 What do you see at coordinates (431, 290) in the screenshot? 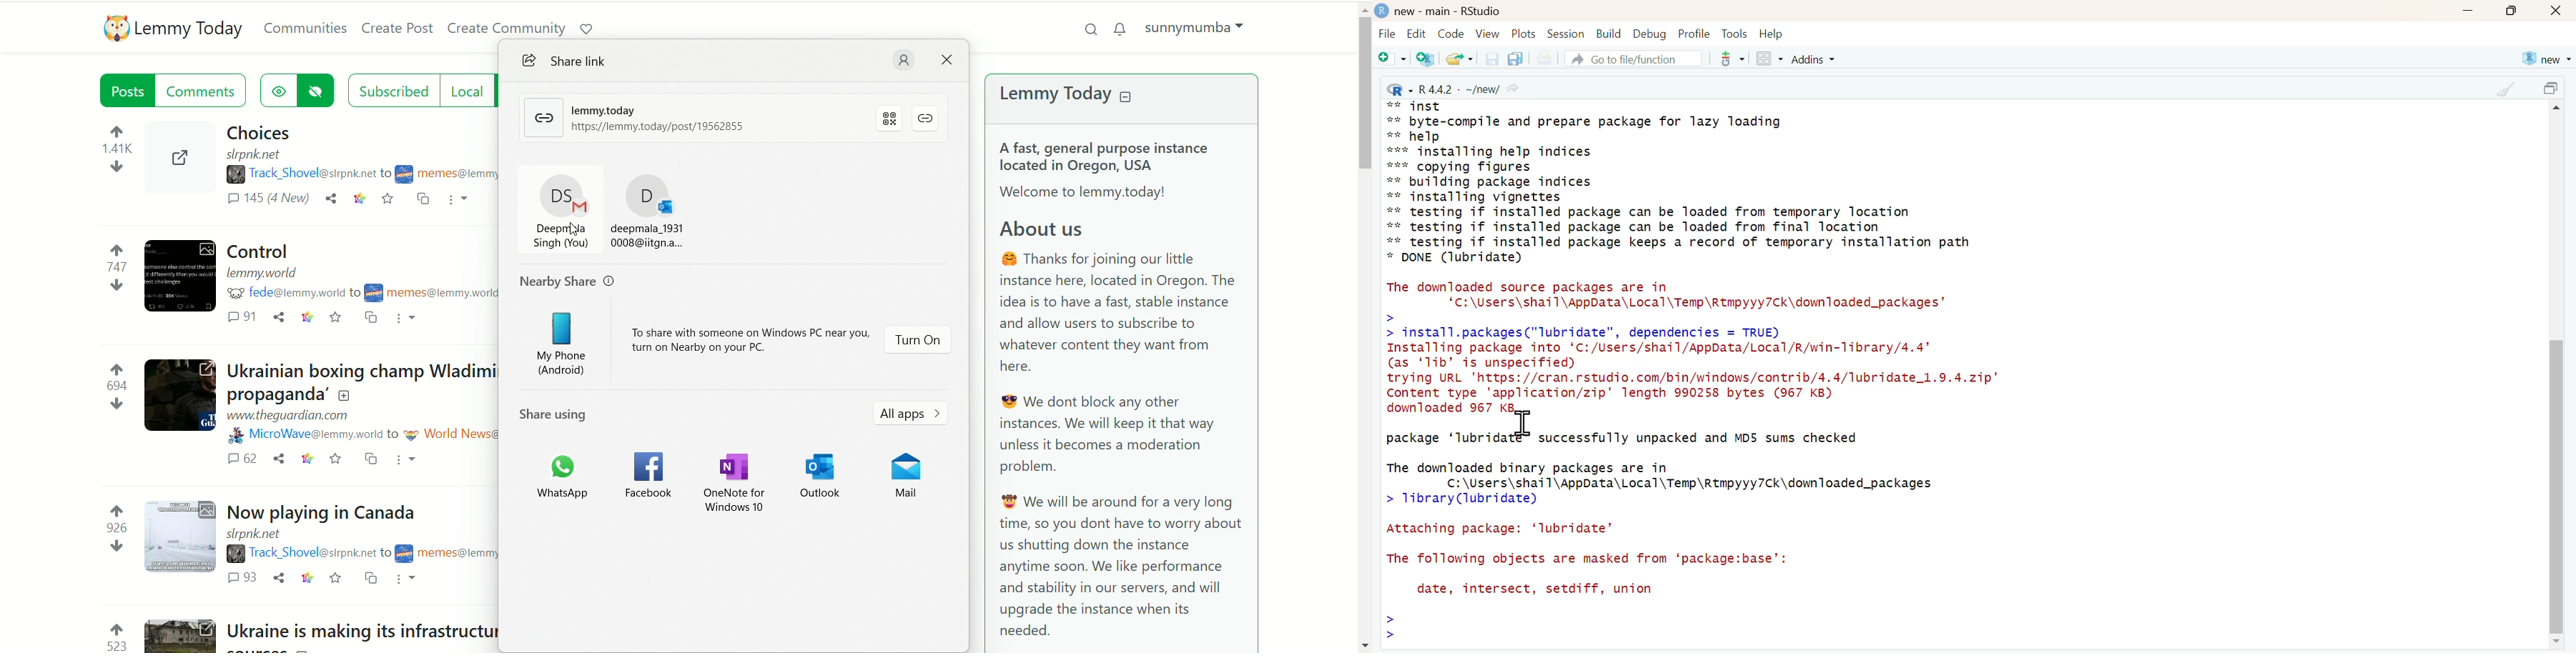
I see `community` at bounding box center [431, 290].